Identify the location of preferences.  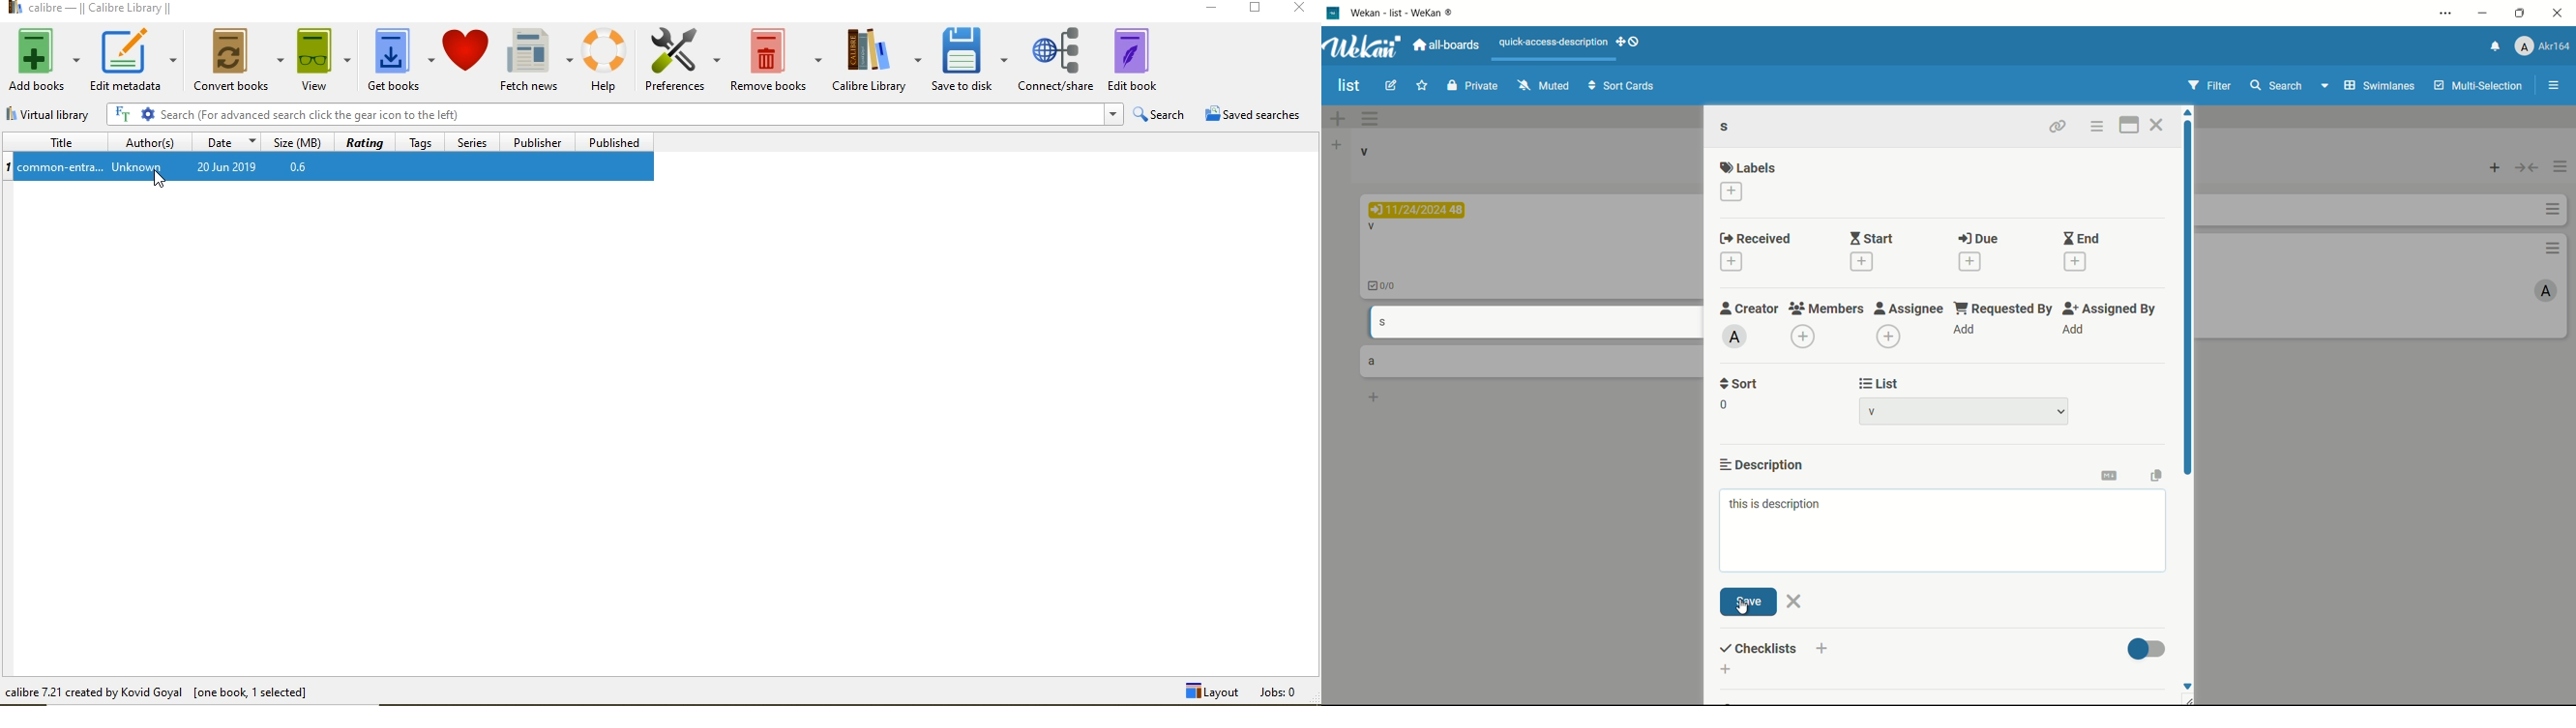
(684, 59).